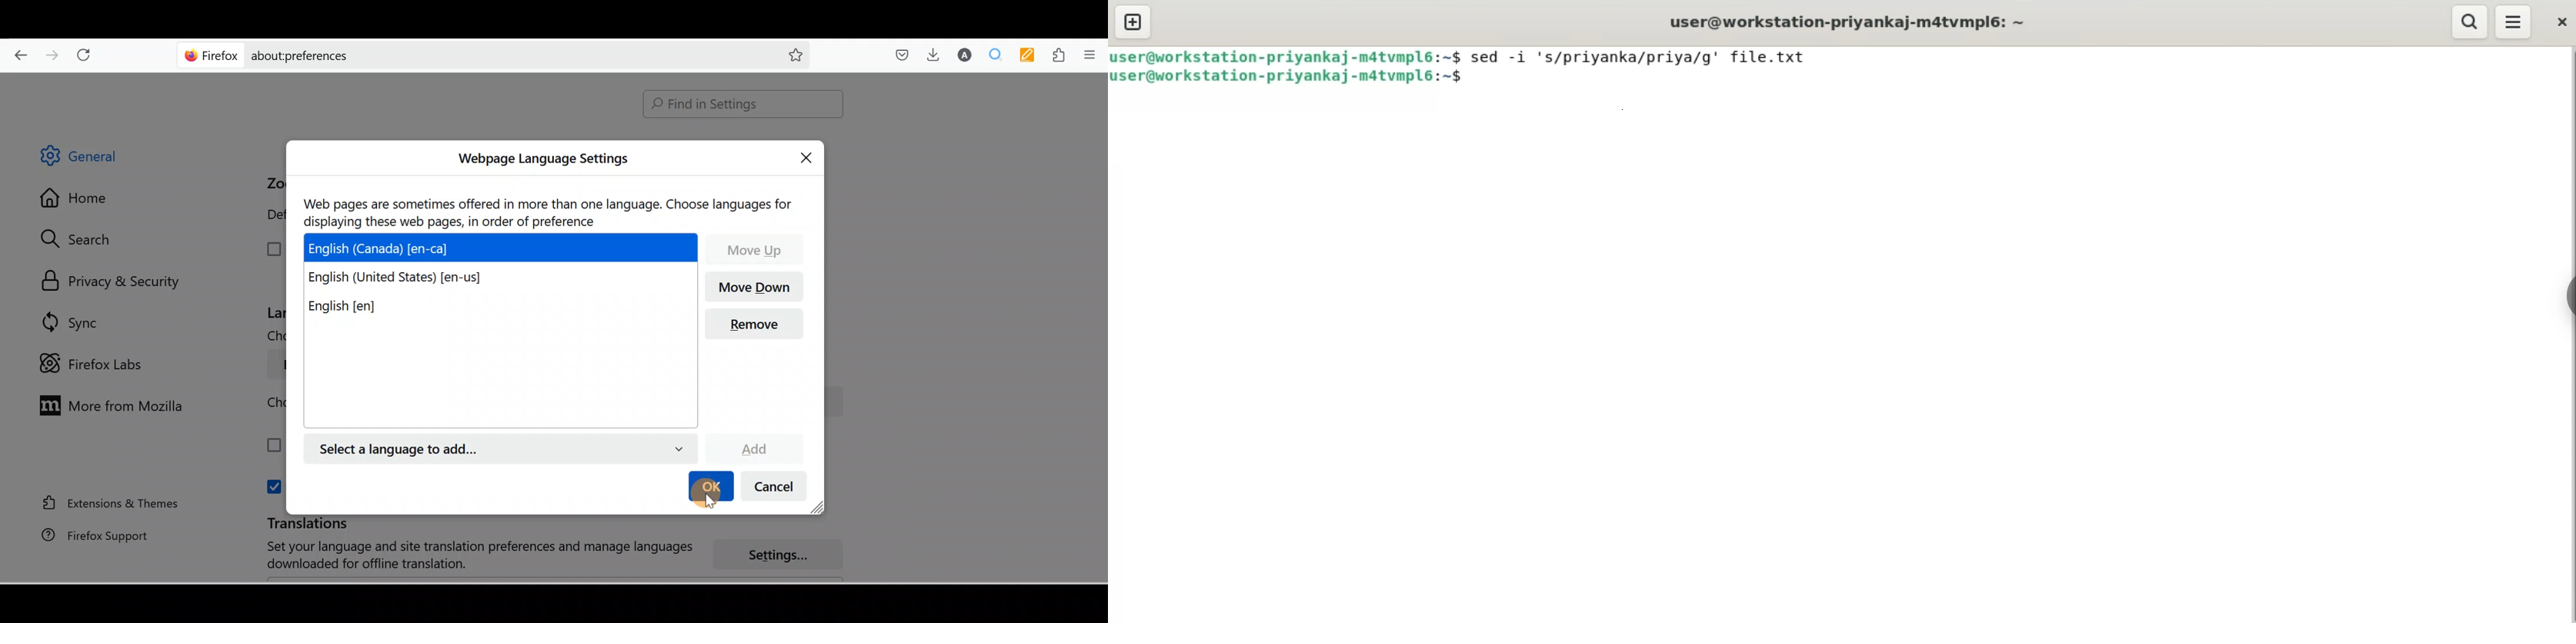 The width and height of the screenshot is (2576, 644). What do you see at coordinates (500, 448) in the screenshot?
I see `English (Canada) [en-ca]` at bounding box center [500, 448].